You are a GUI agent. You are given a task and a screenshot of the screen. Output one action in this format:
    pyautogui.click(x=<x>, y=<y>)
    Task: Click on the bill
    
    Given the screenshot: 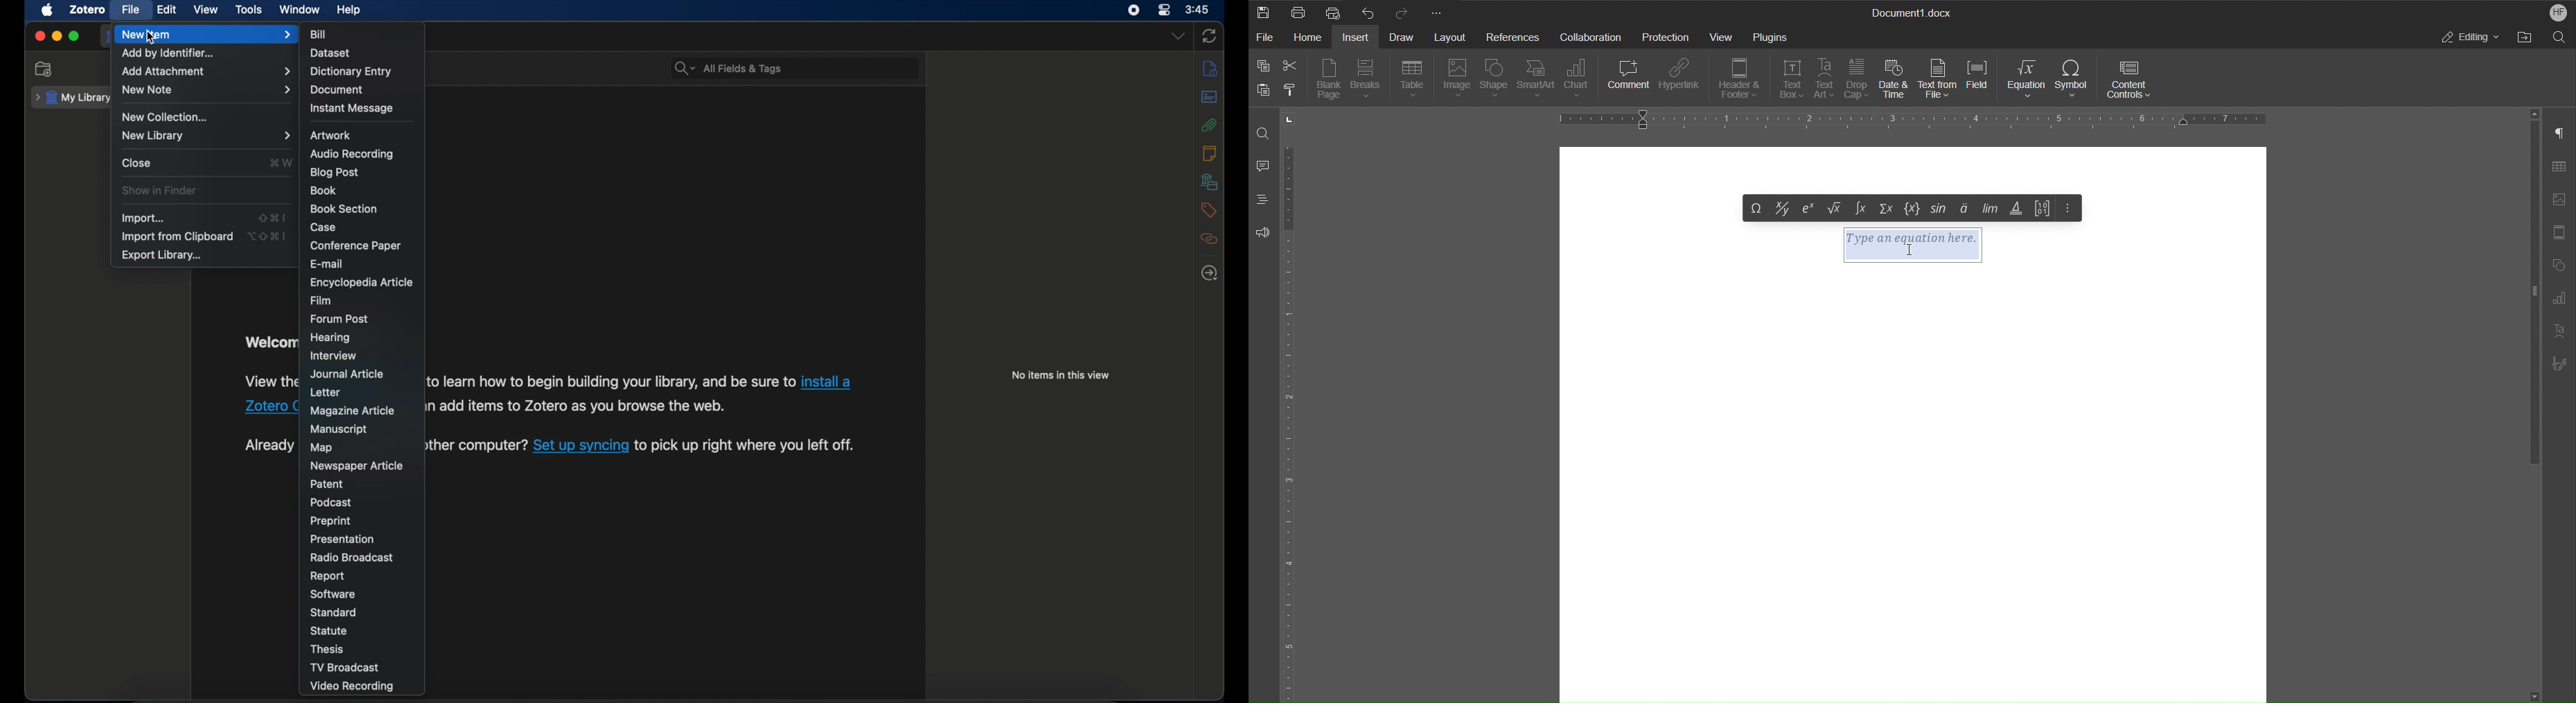 What is the action you would take?
    pyautogui.click(x=320, y=33)
    